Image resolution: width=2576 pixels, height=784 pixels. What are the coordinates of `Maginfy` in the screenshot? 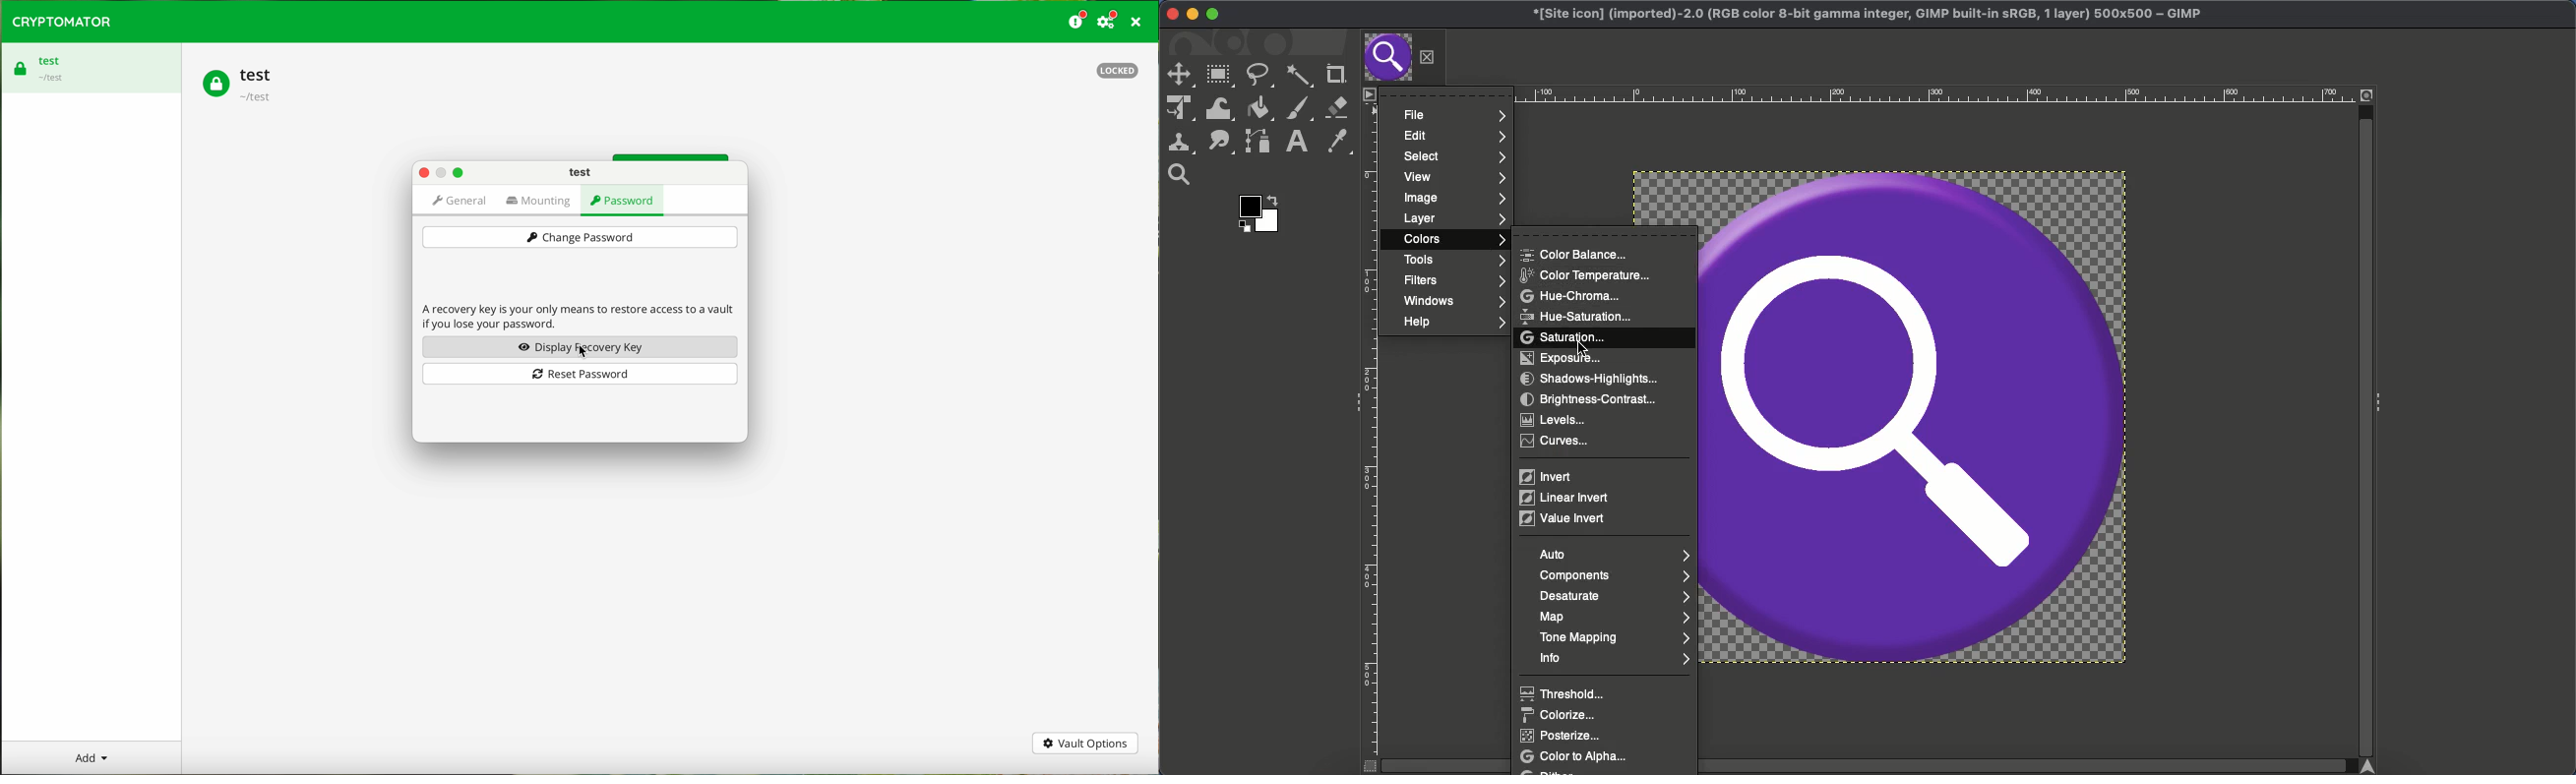 It's located at (1178, 174).